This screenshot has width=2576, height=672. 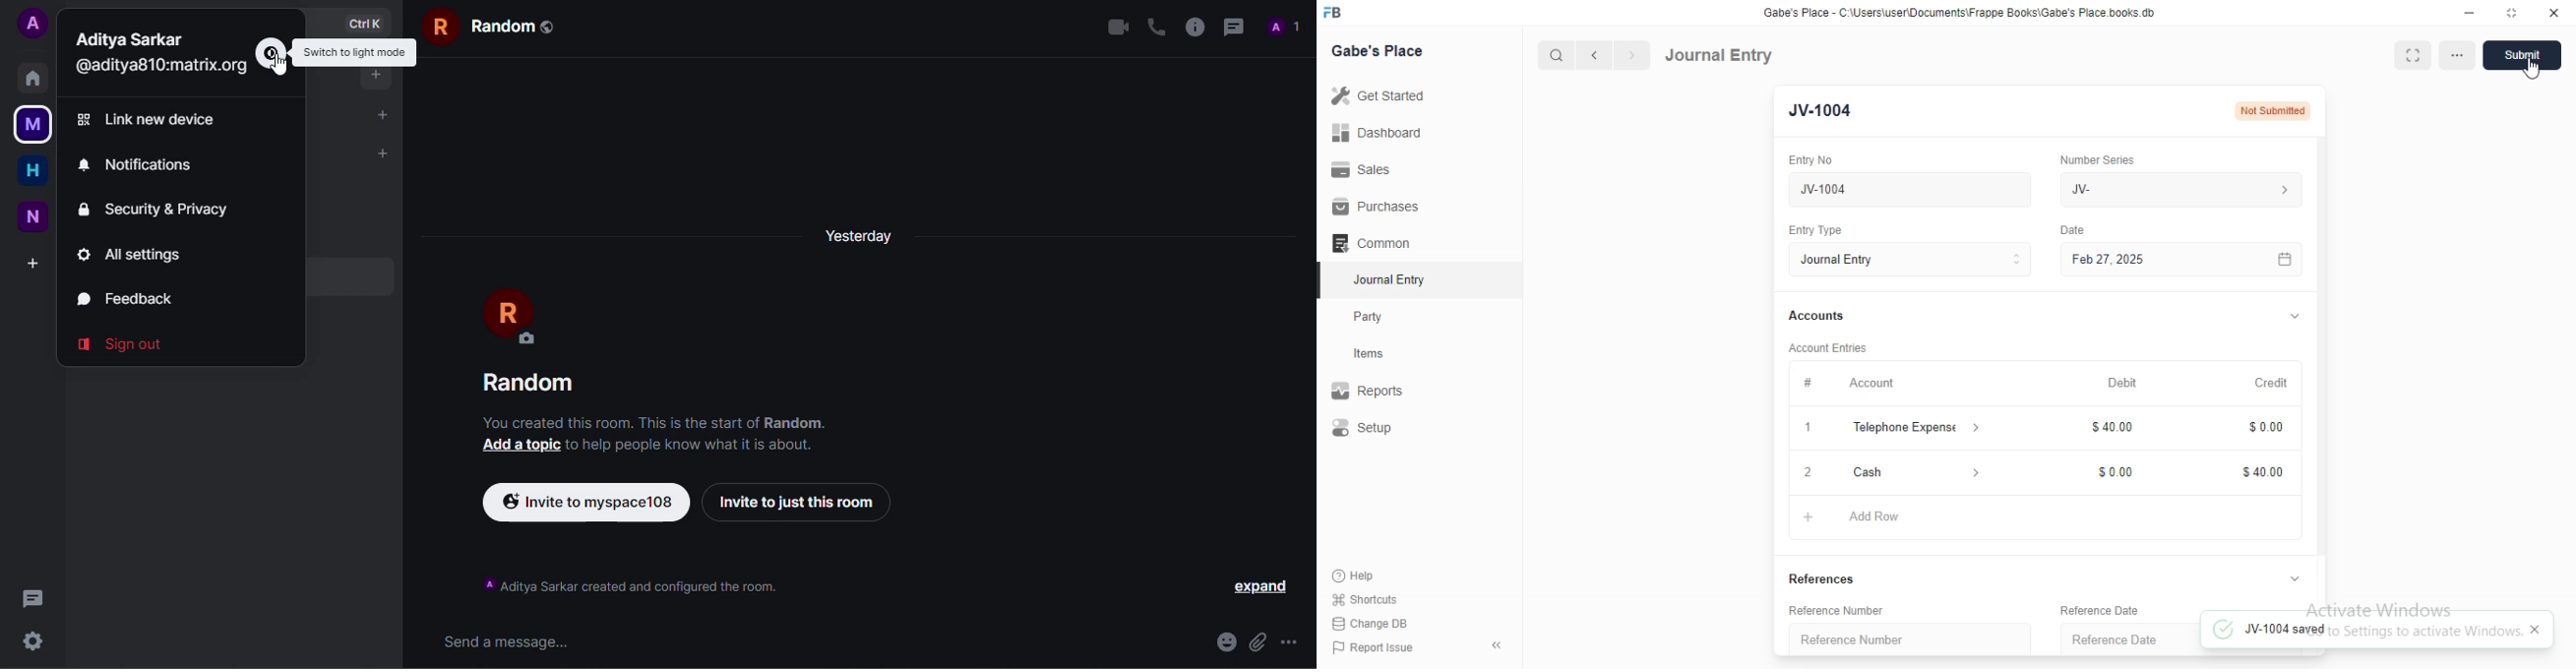 I want to click on myspace, so click(x=33, y=125).